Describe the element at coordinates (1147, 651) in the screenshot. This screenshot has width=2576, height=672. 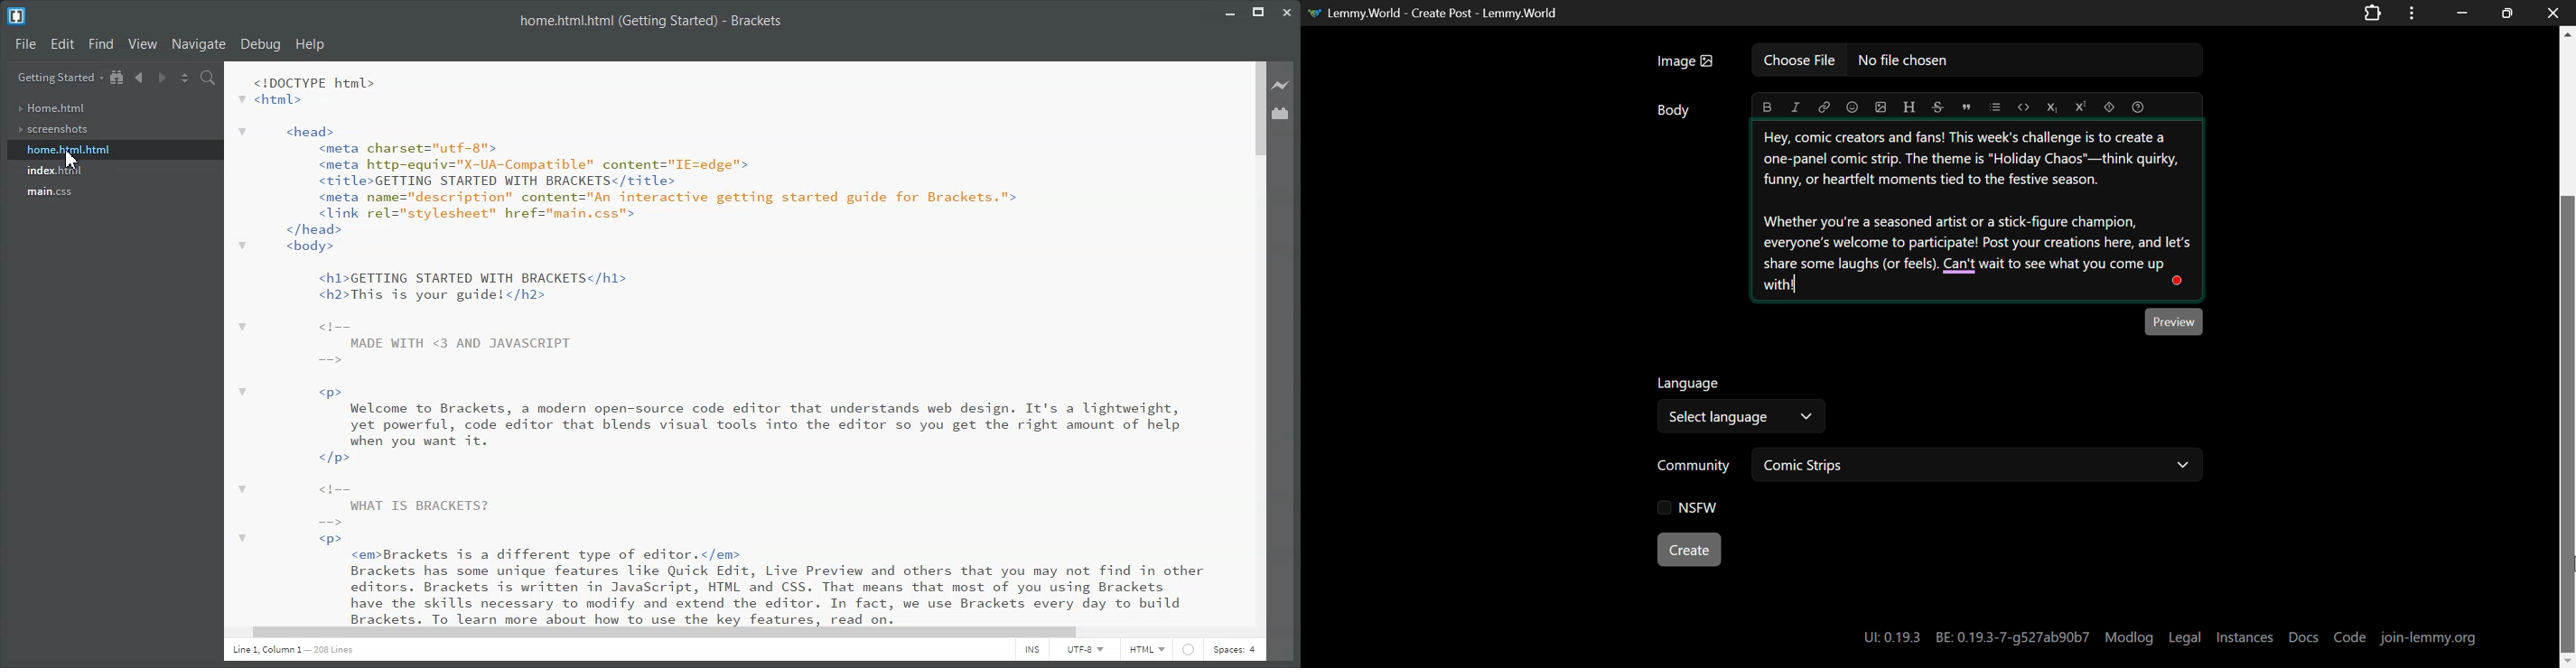
I see `HTML` at that location.